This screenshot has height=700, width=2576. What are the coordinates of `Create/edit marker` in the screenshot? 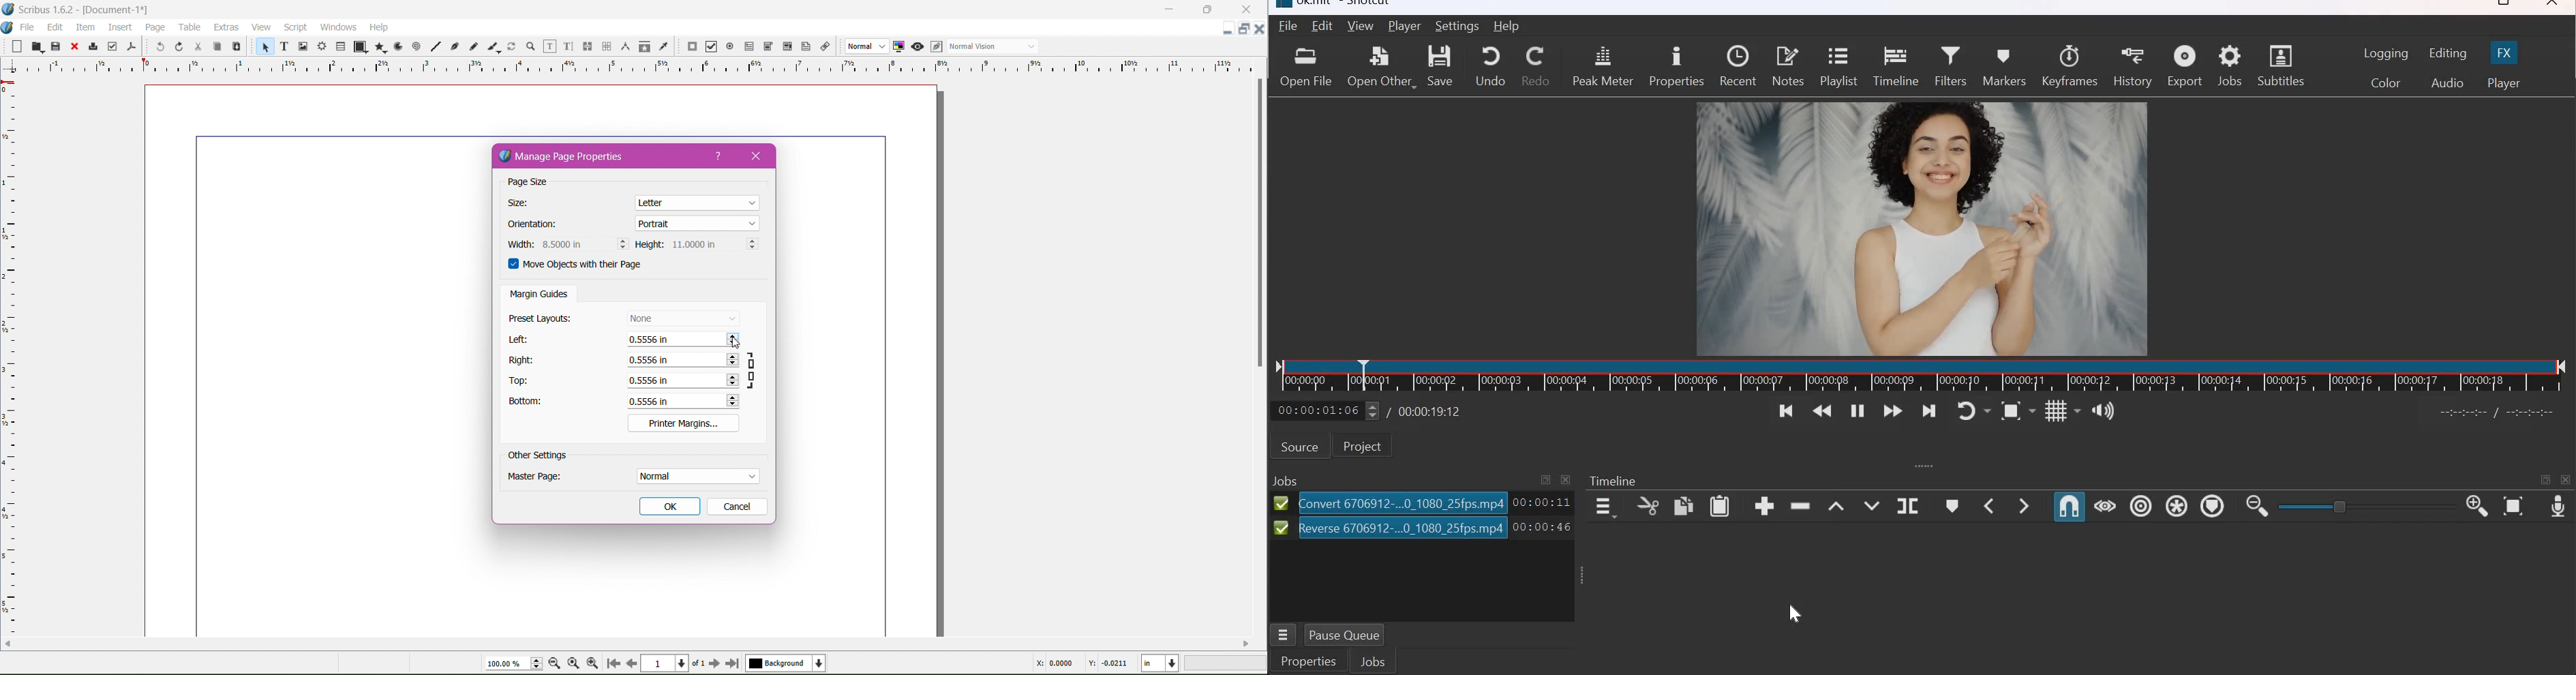 It's located at (1954, 505).